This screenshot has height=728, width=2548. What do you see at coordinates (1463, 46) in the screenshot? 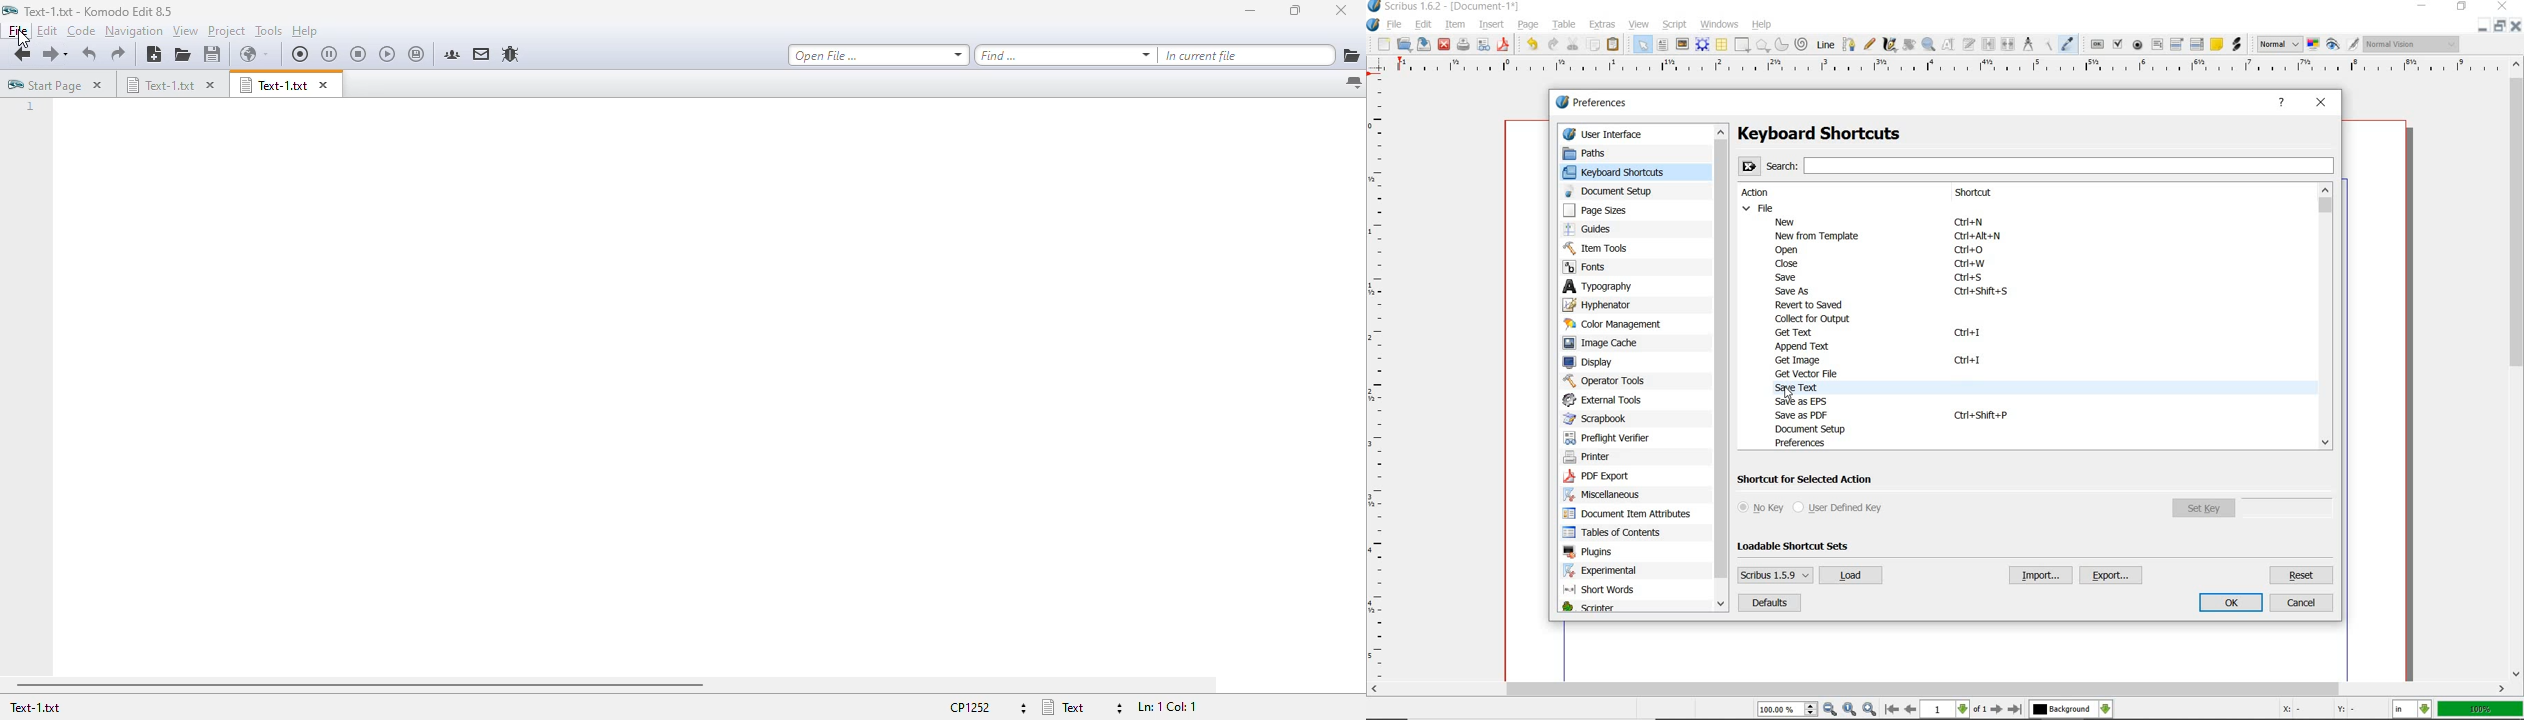
I see `preflight verifier` at bounding box center [1463, 46].